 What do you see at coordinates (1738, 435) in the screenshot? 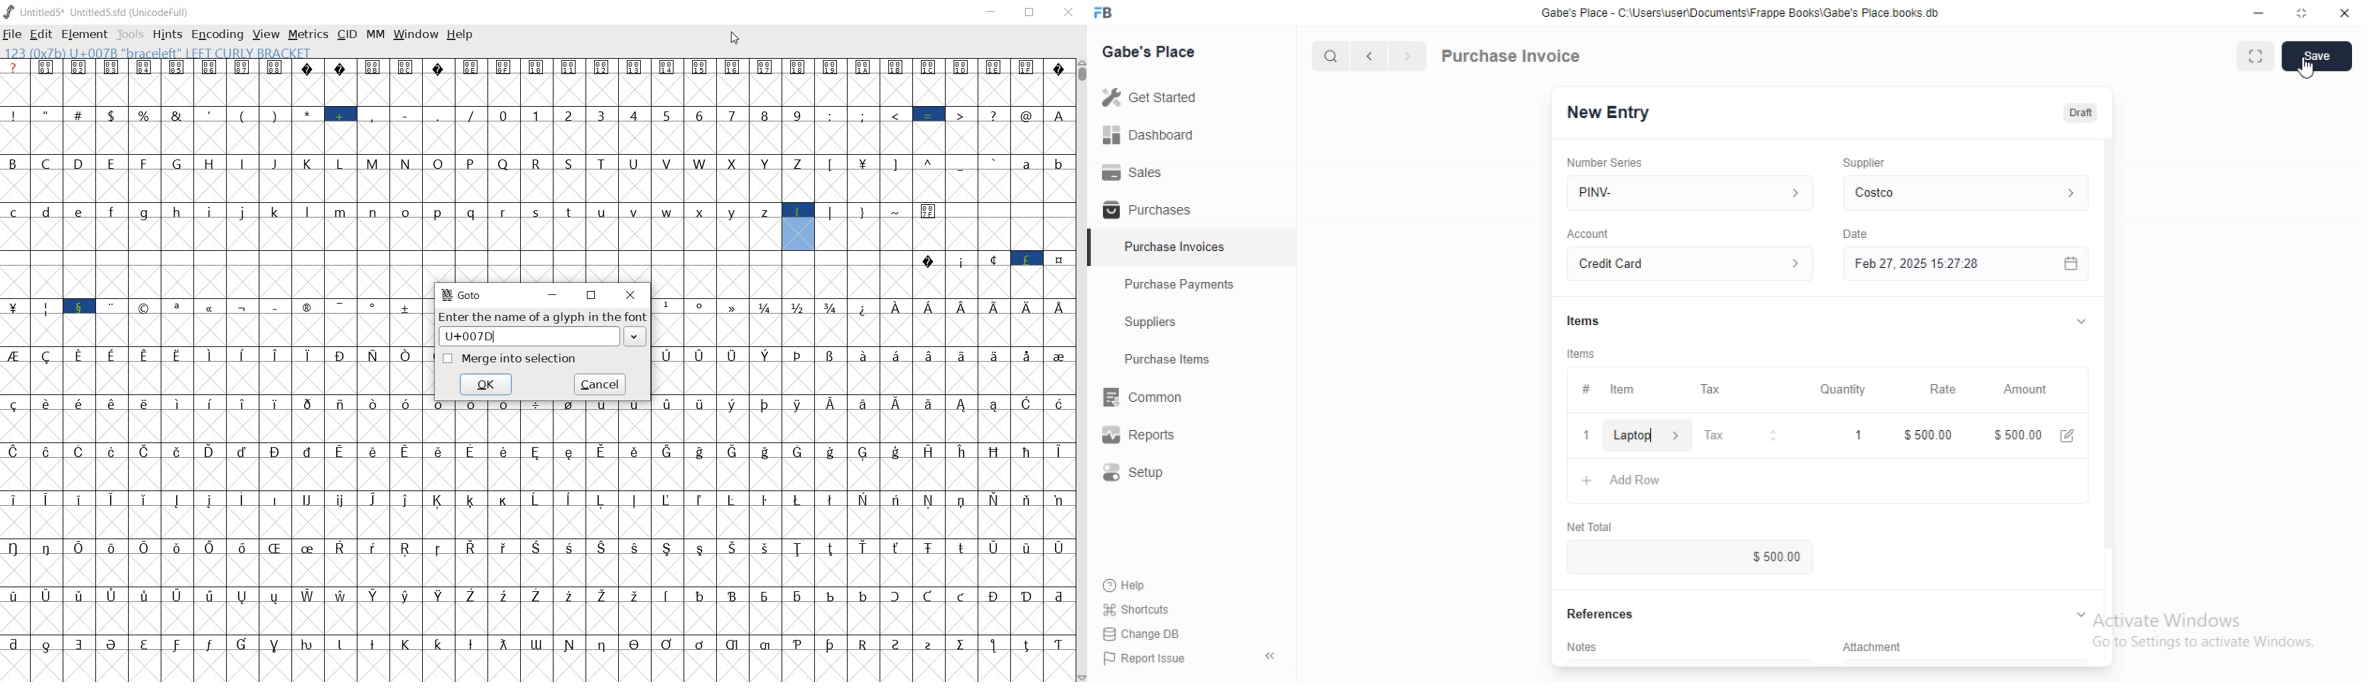
I see `Tax` at bounding box center [1738, 435].